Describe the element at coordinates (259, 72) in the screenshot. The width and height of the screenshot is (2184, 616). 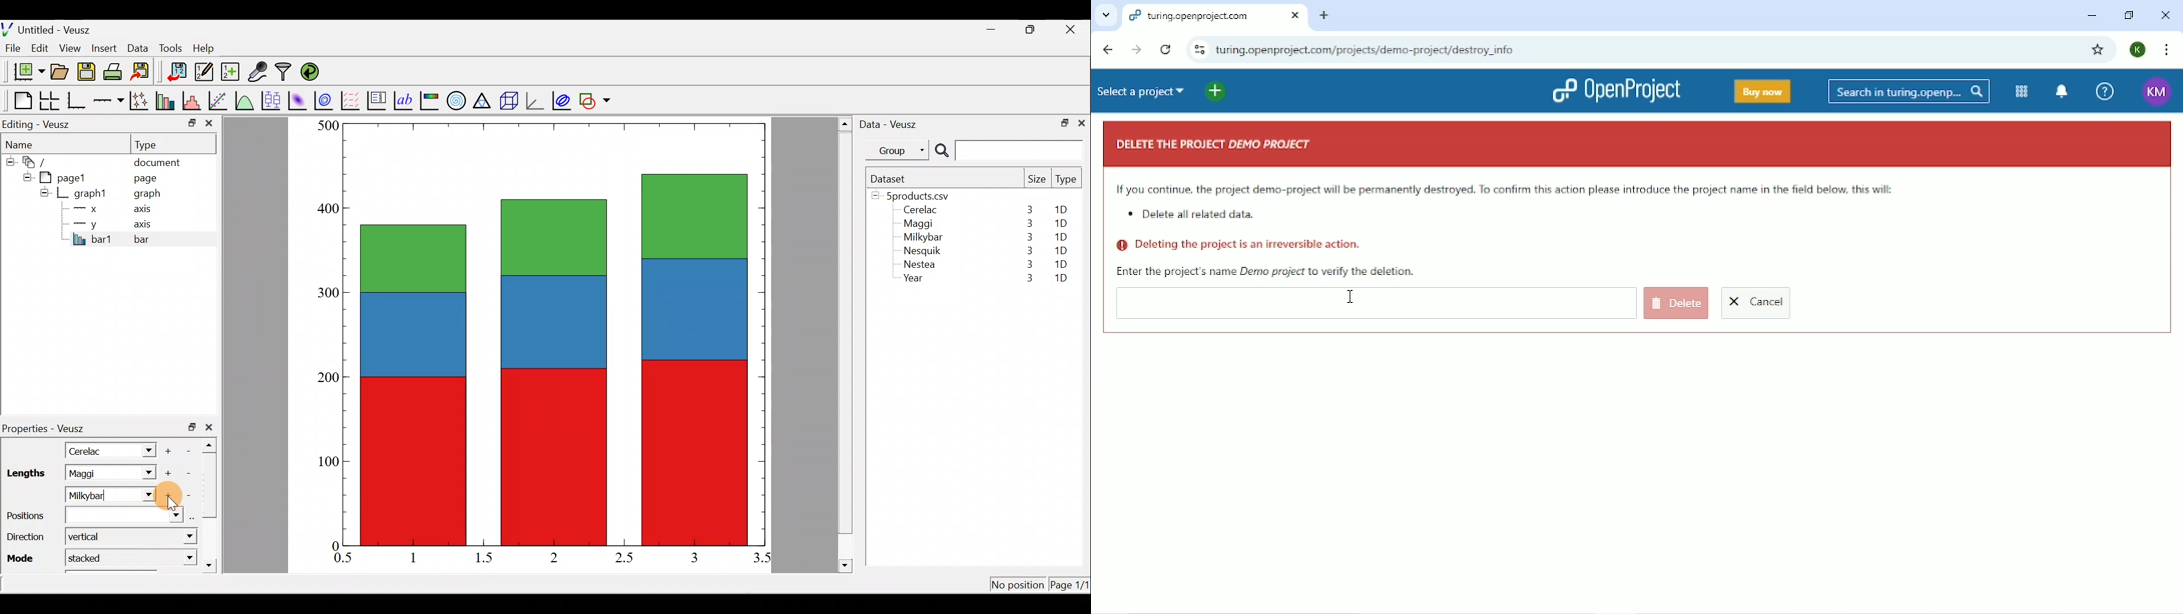
I see `Capture remote data` at that location.